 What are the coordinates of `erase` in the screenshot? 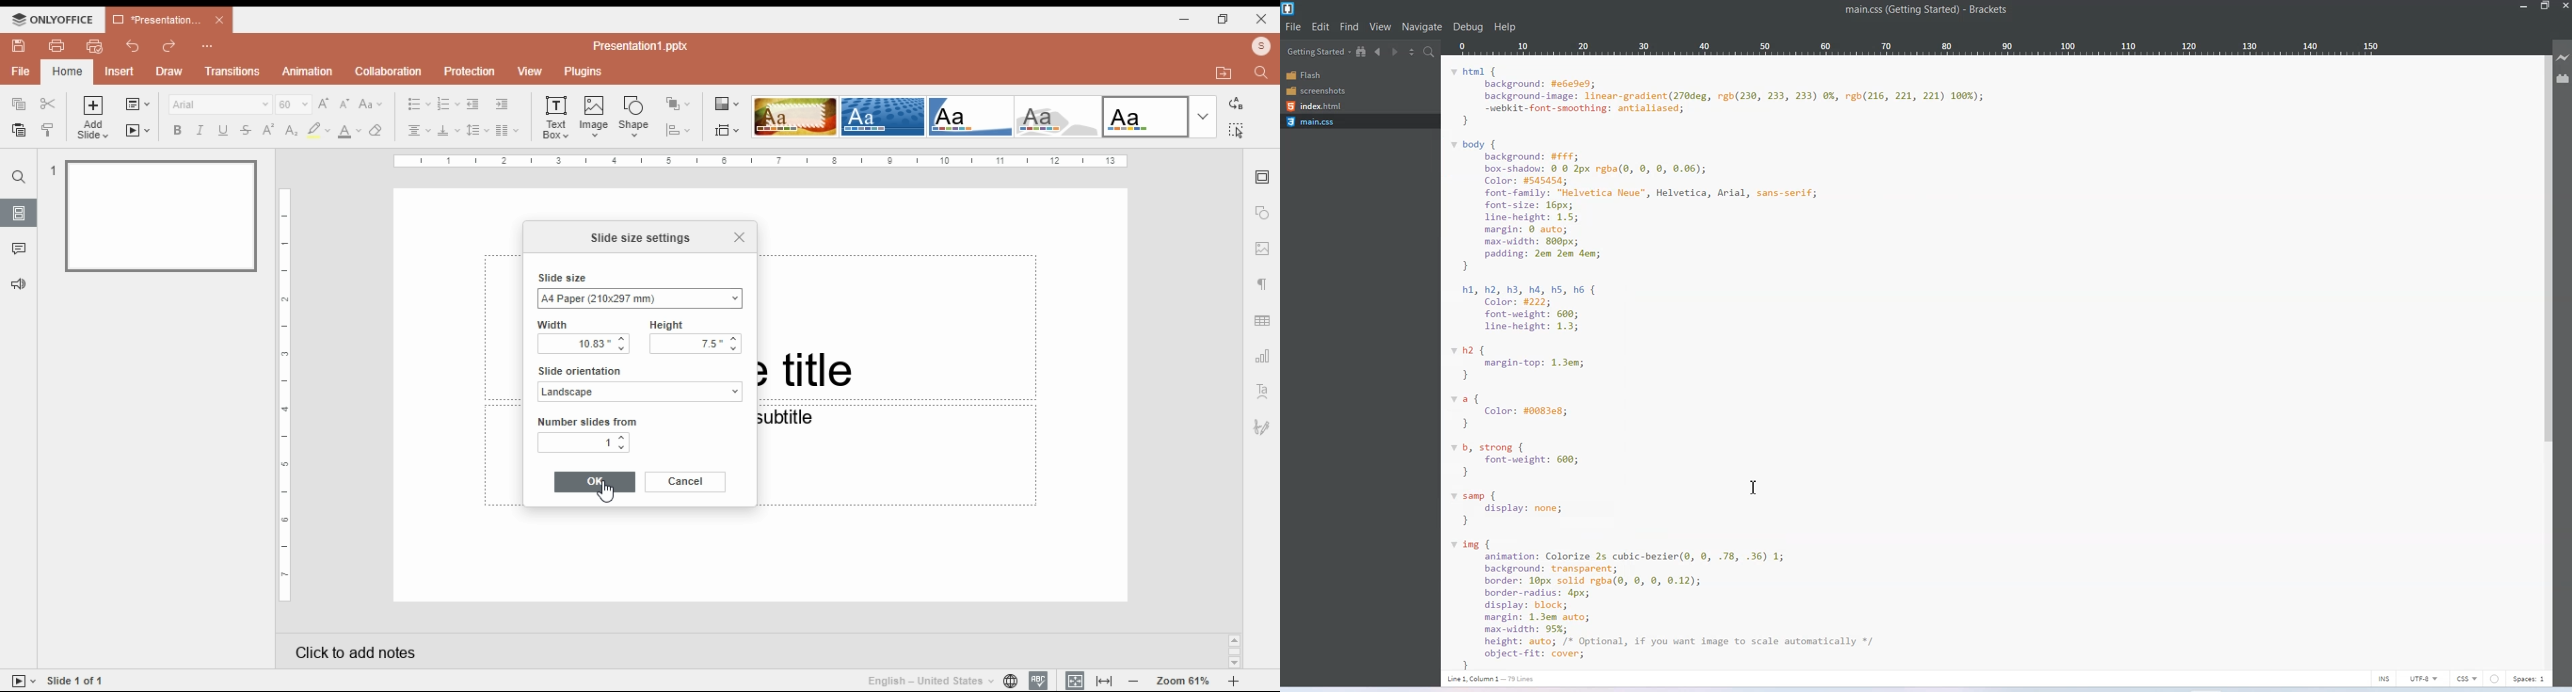 It's located at (377, 131).